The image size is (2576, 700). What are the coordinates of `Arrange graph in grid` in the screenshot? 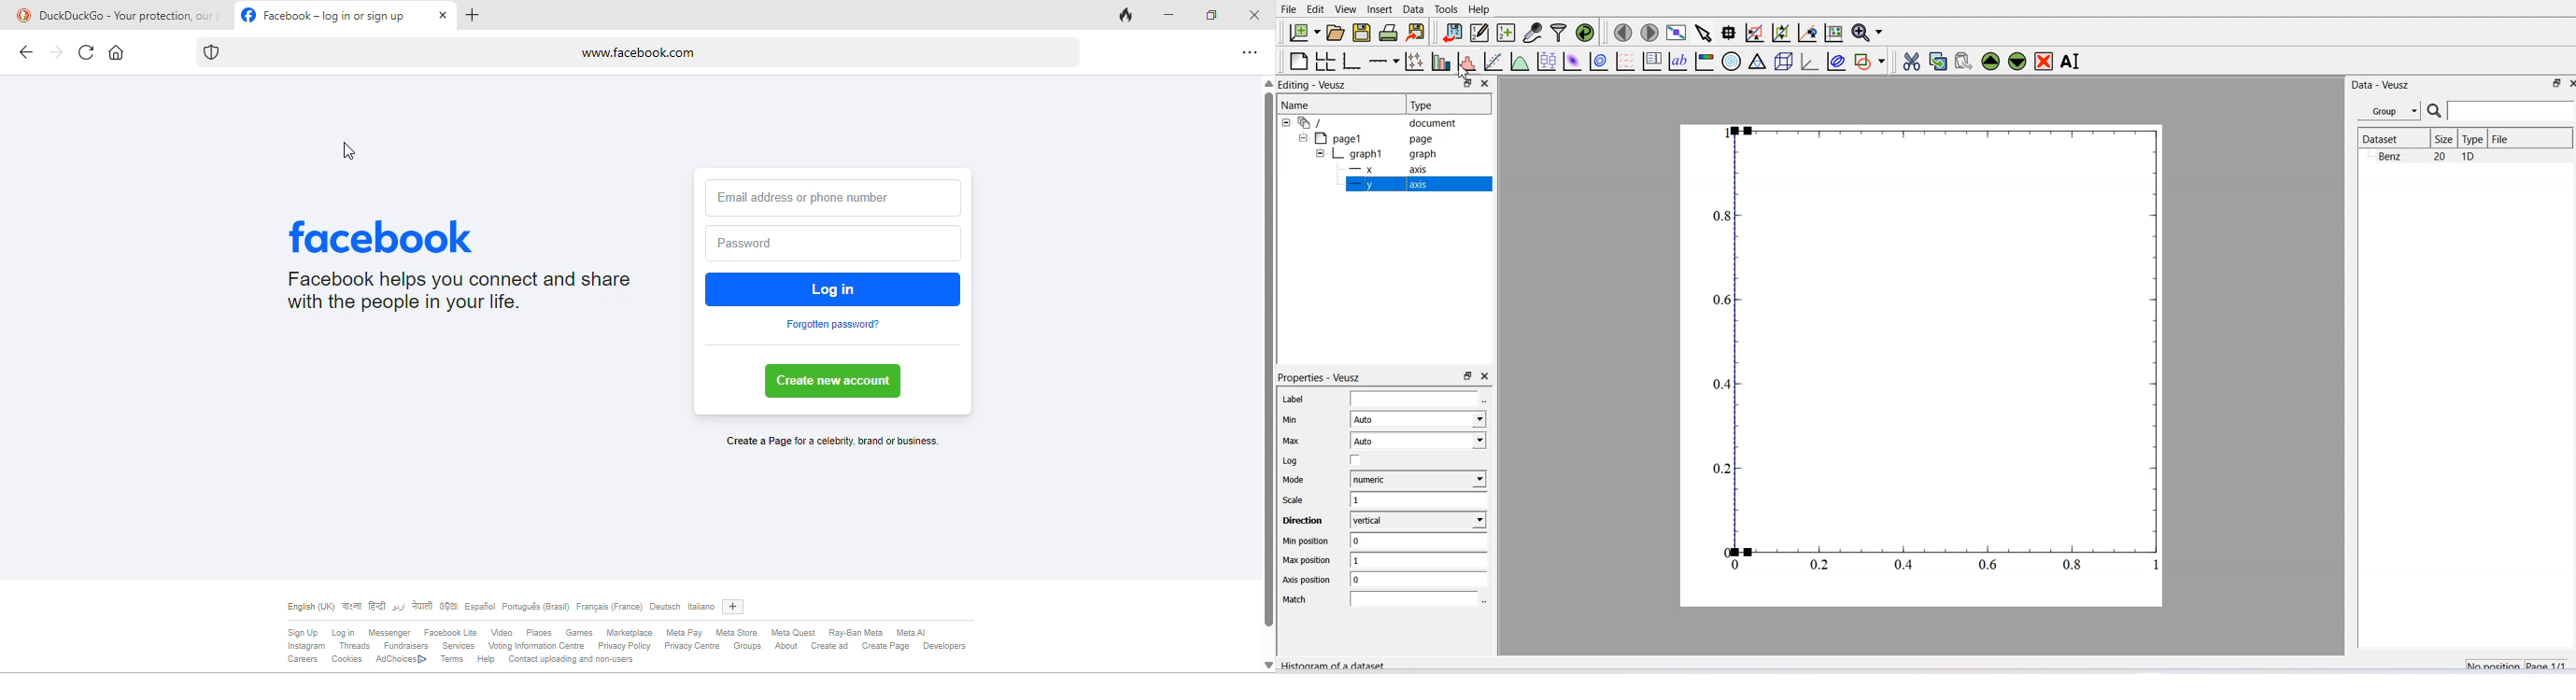 It's located at (1325, 61).